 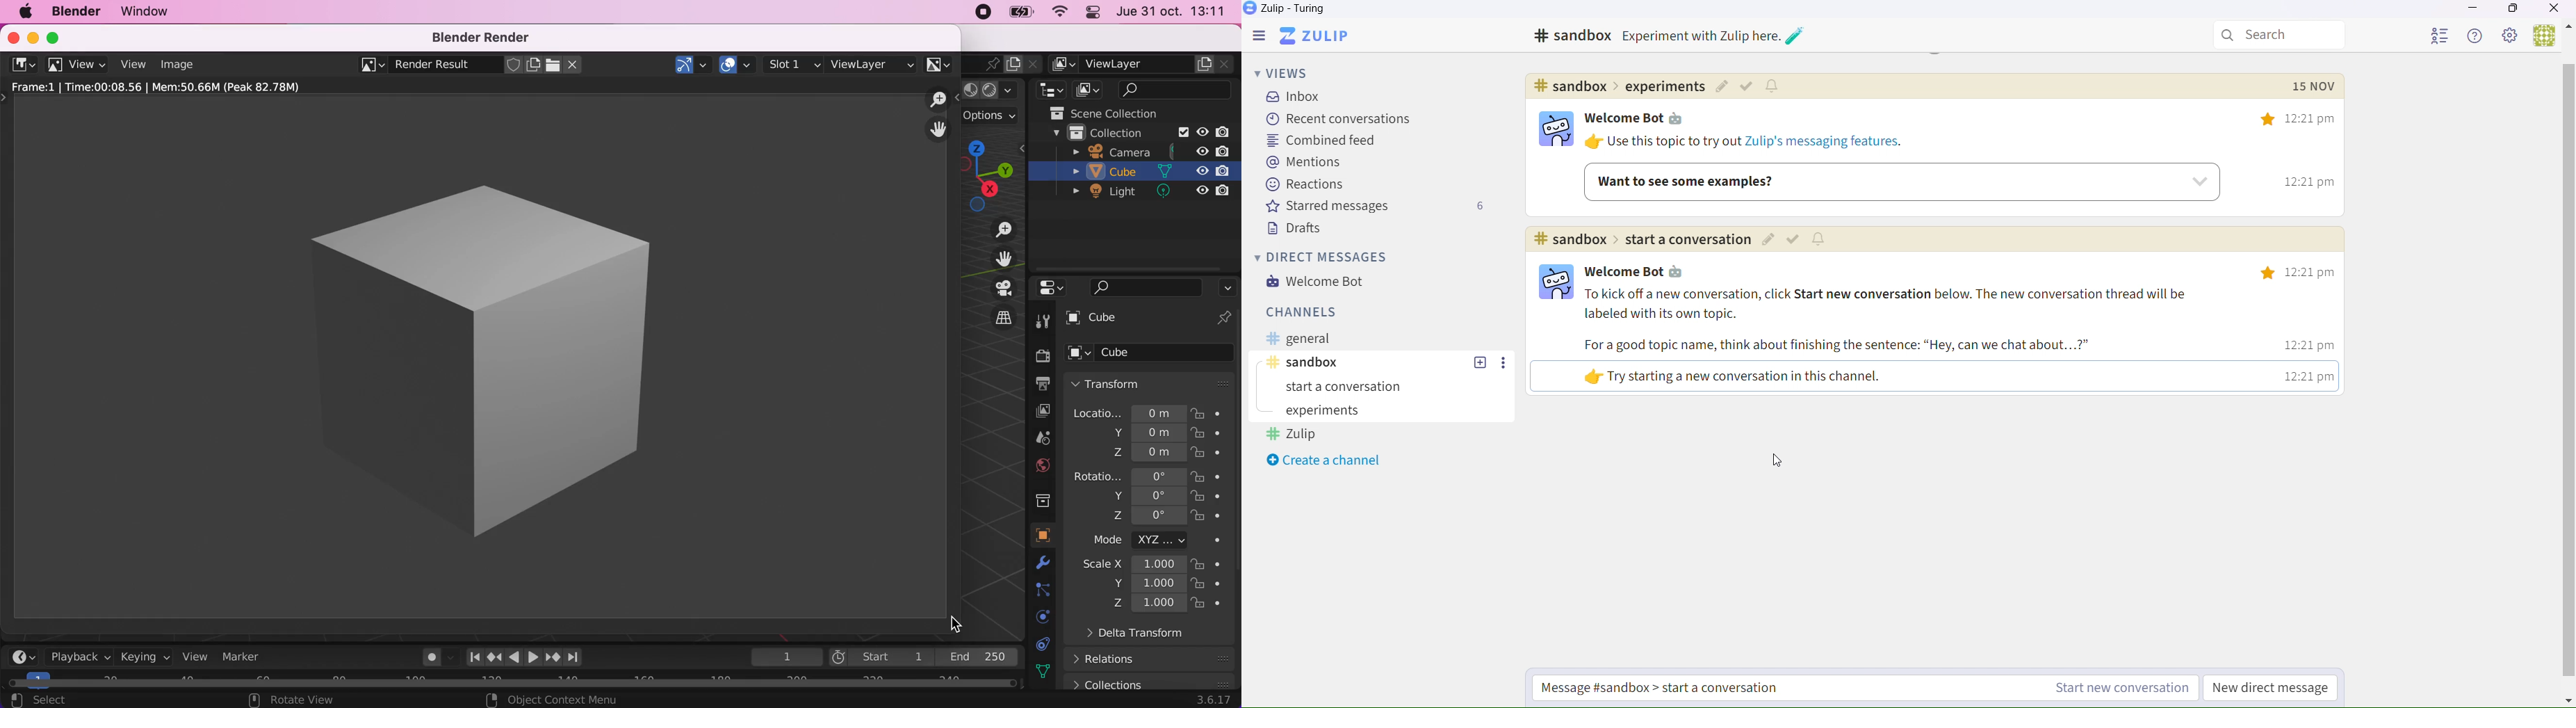 I want to click on horizontal scroll bar, so click(x=2566, y=373).